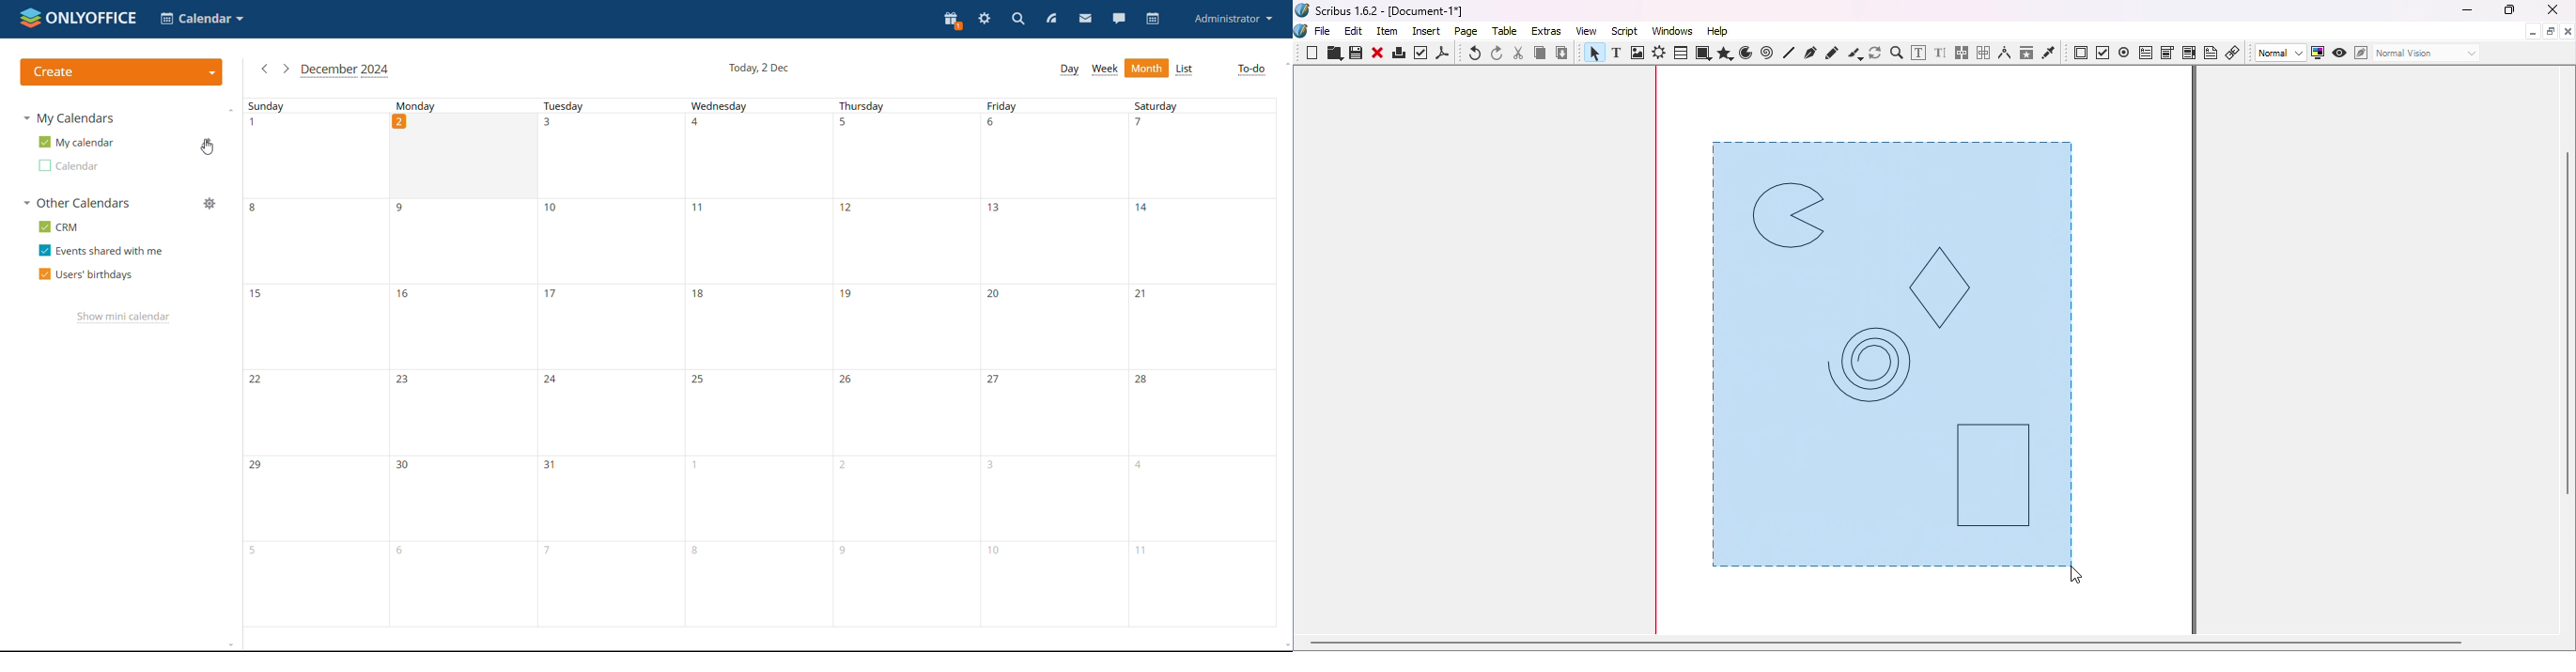  What do you see at coordinates (2340, 54) in the screenshot?
I see `Preview mode` at bounding box center [2340, 54].